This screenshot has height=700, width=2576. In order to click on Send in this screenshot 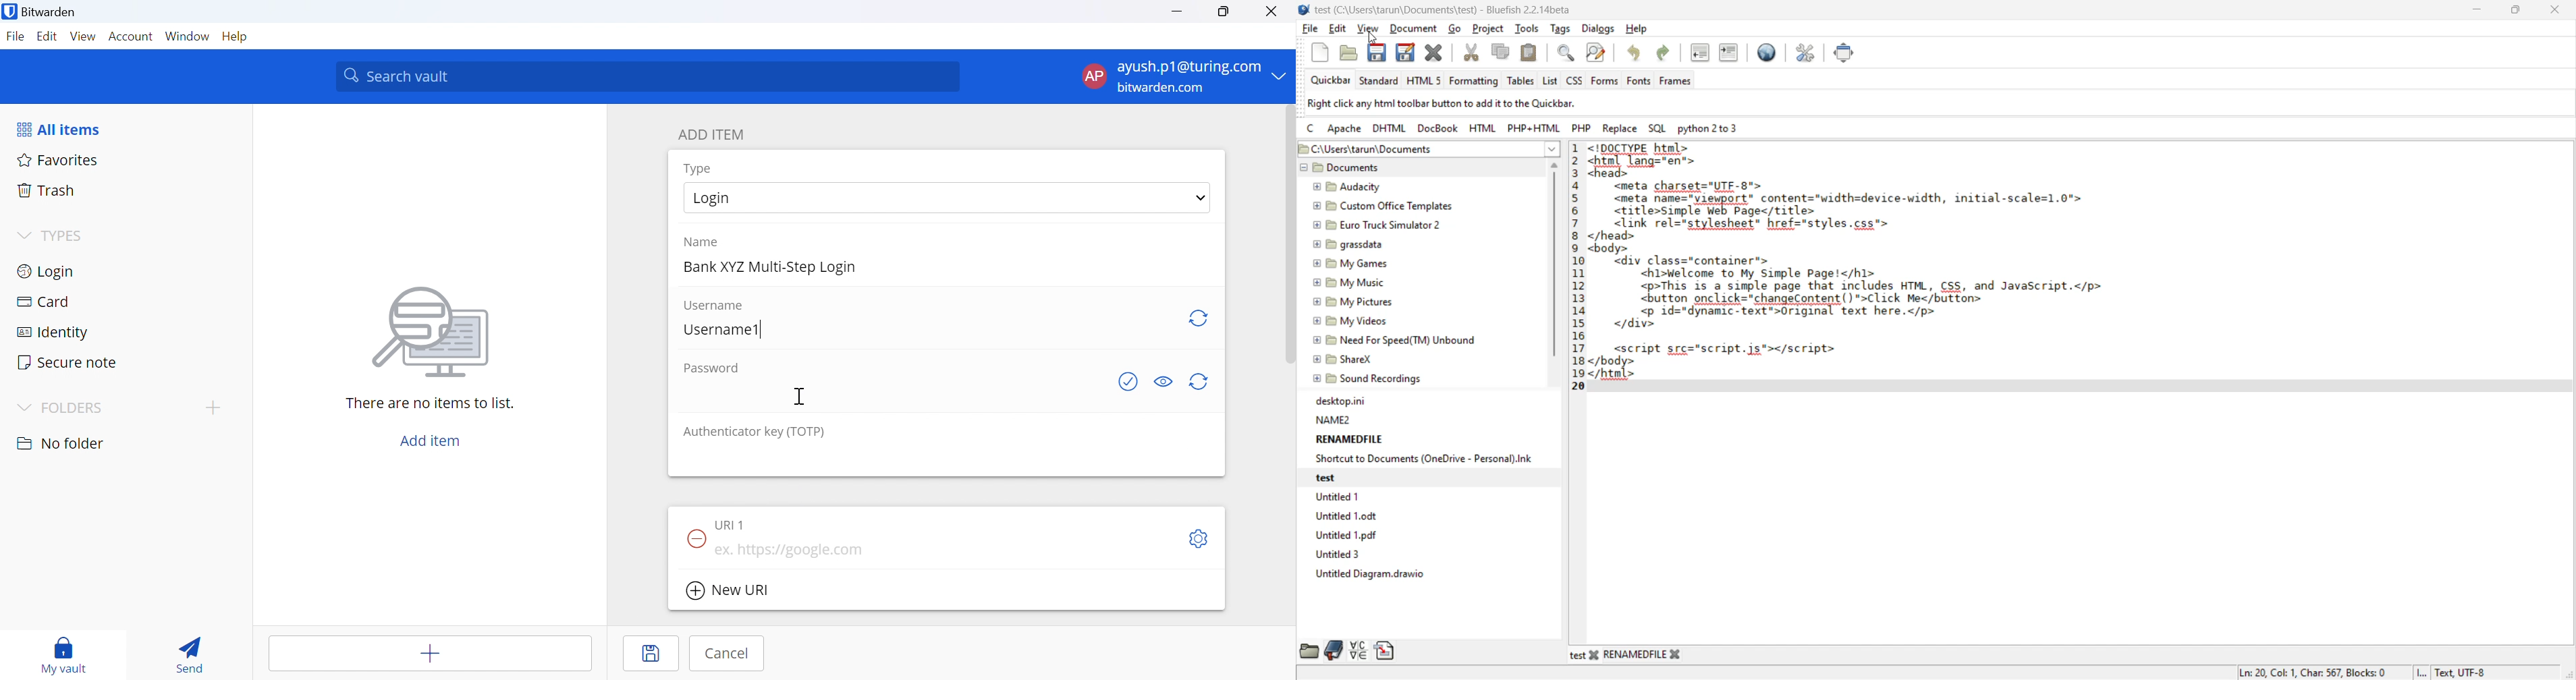, I will do `click(192, 651)`.